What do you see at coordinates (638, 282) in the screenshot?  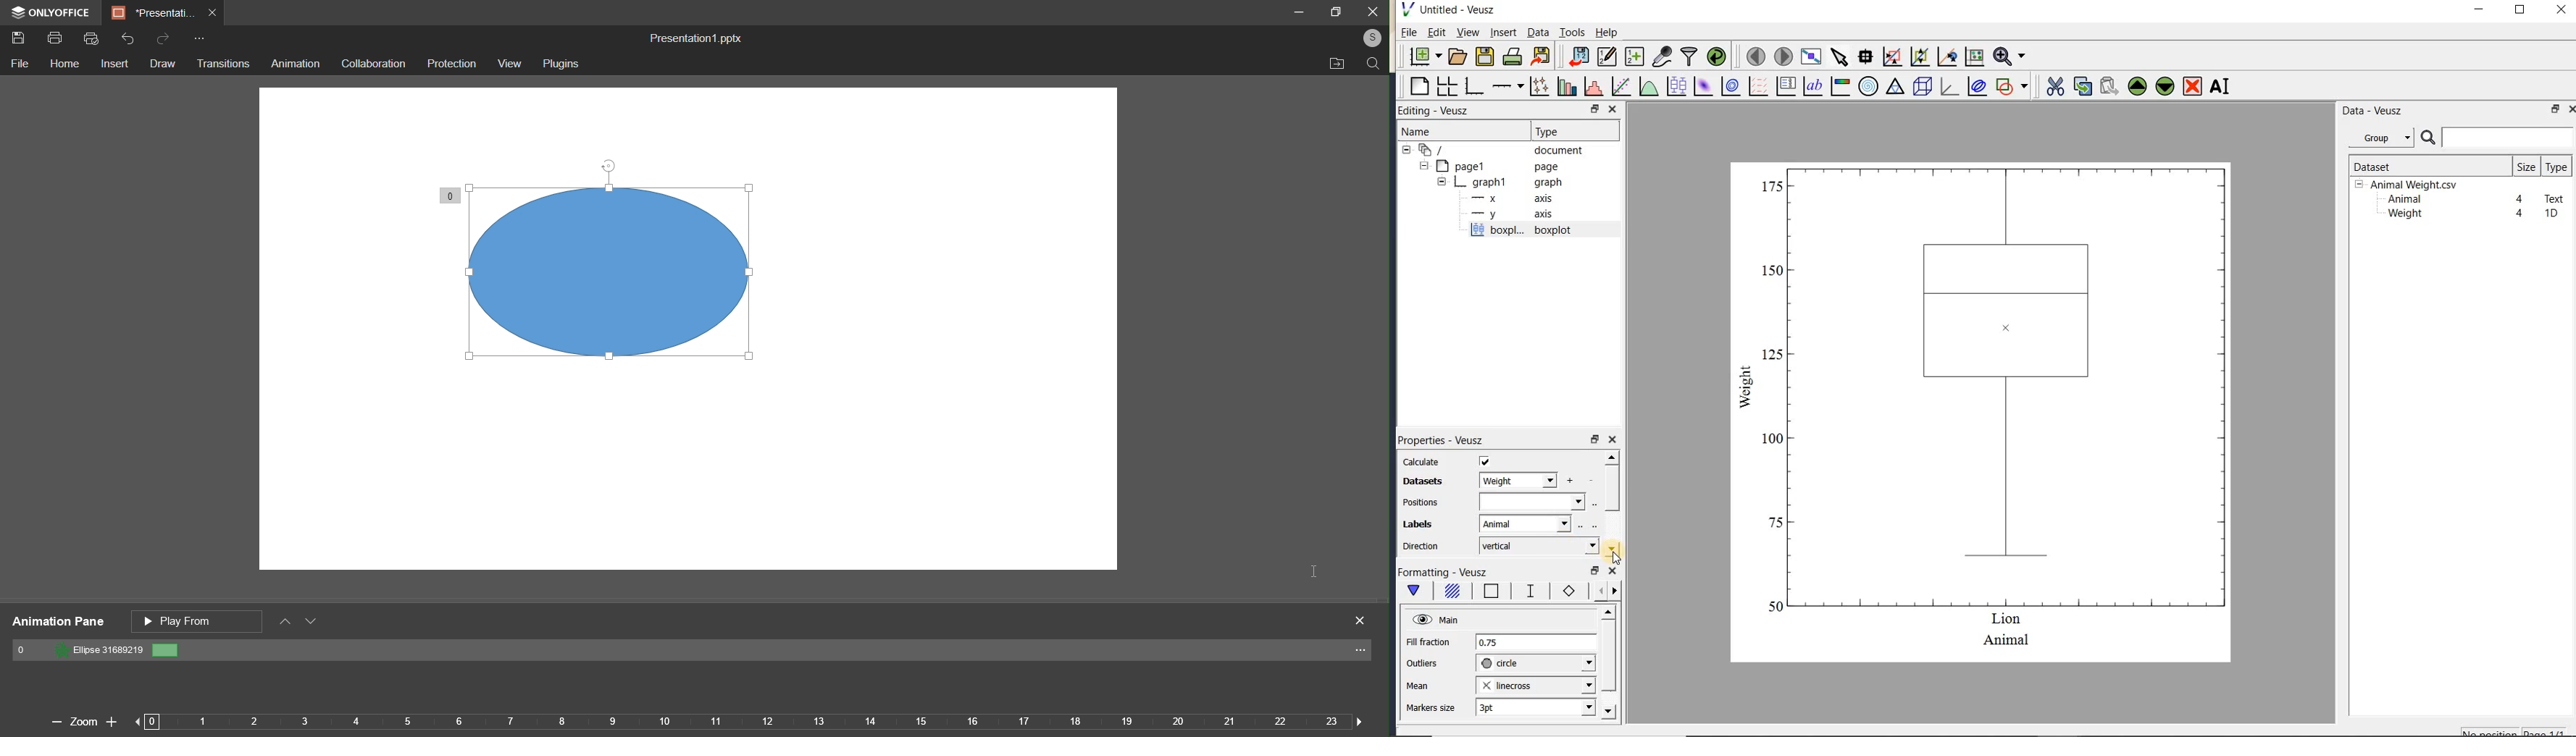 I see `object` at bounding box center [638, 282].